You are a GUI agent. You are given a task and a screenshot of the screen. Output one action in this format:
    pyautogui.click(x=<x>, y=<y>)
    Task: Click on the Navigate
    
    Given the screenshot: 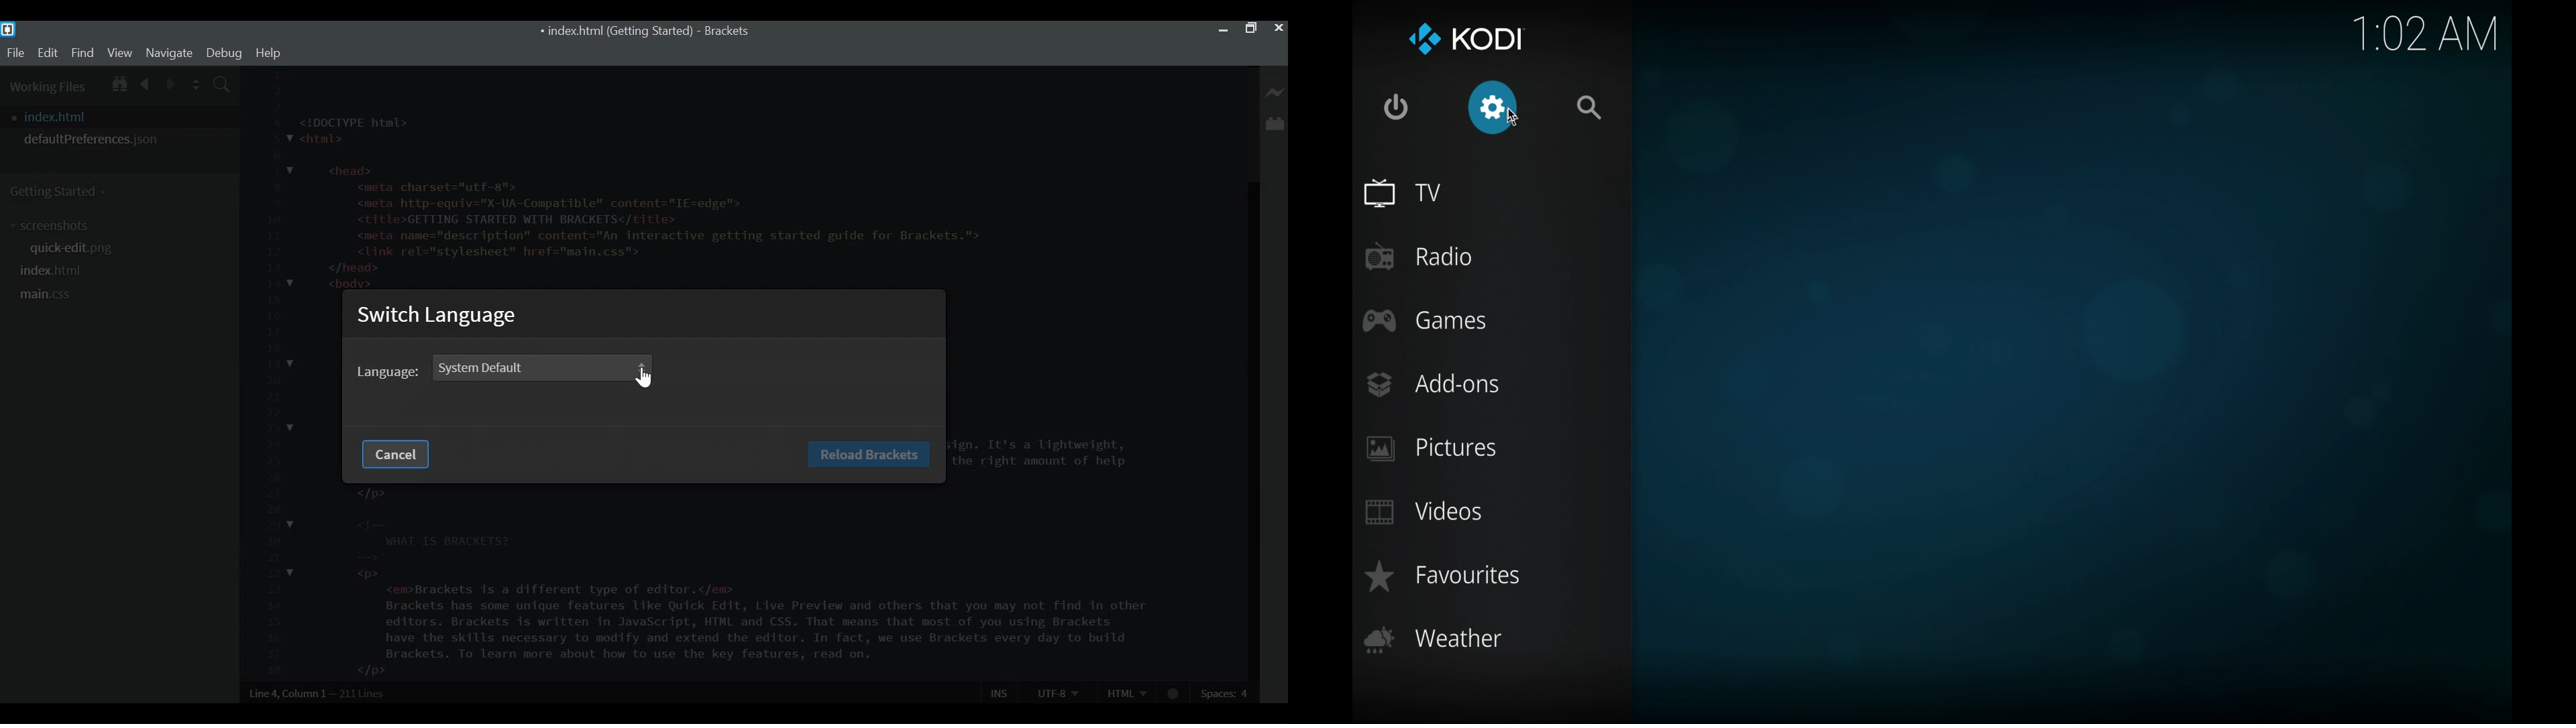 What is the action you would take?
    pyautogui.click(x=168, y=52)
    